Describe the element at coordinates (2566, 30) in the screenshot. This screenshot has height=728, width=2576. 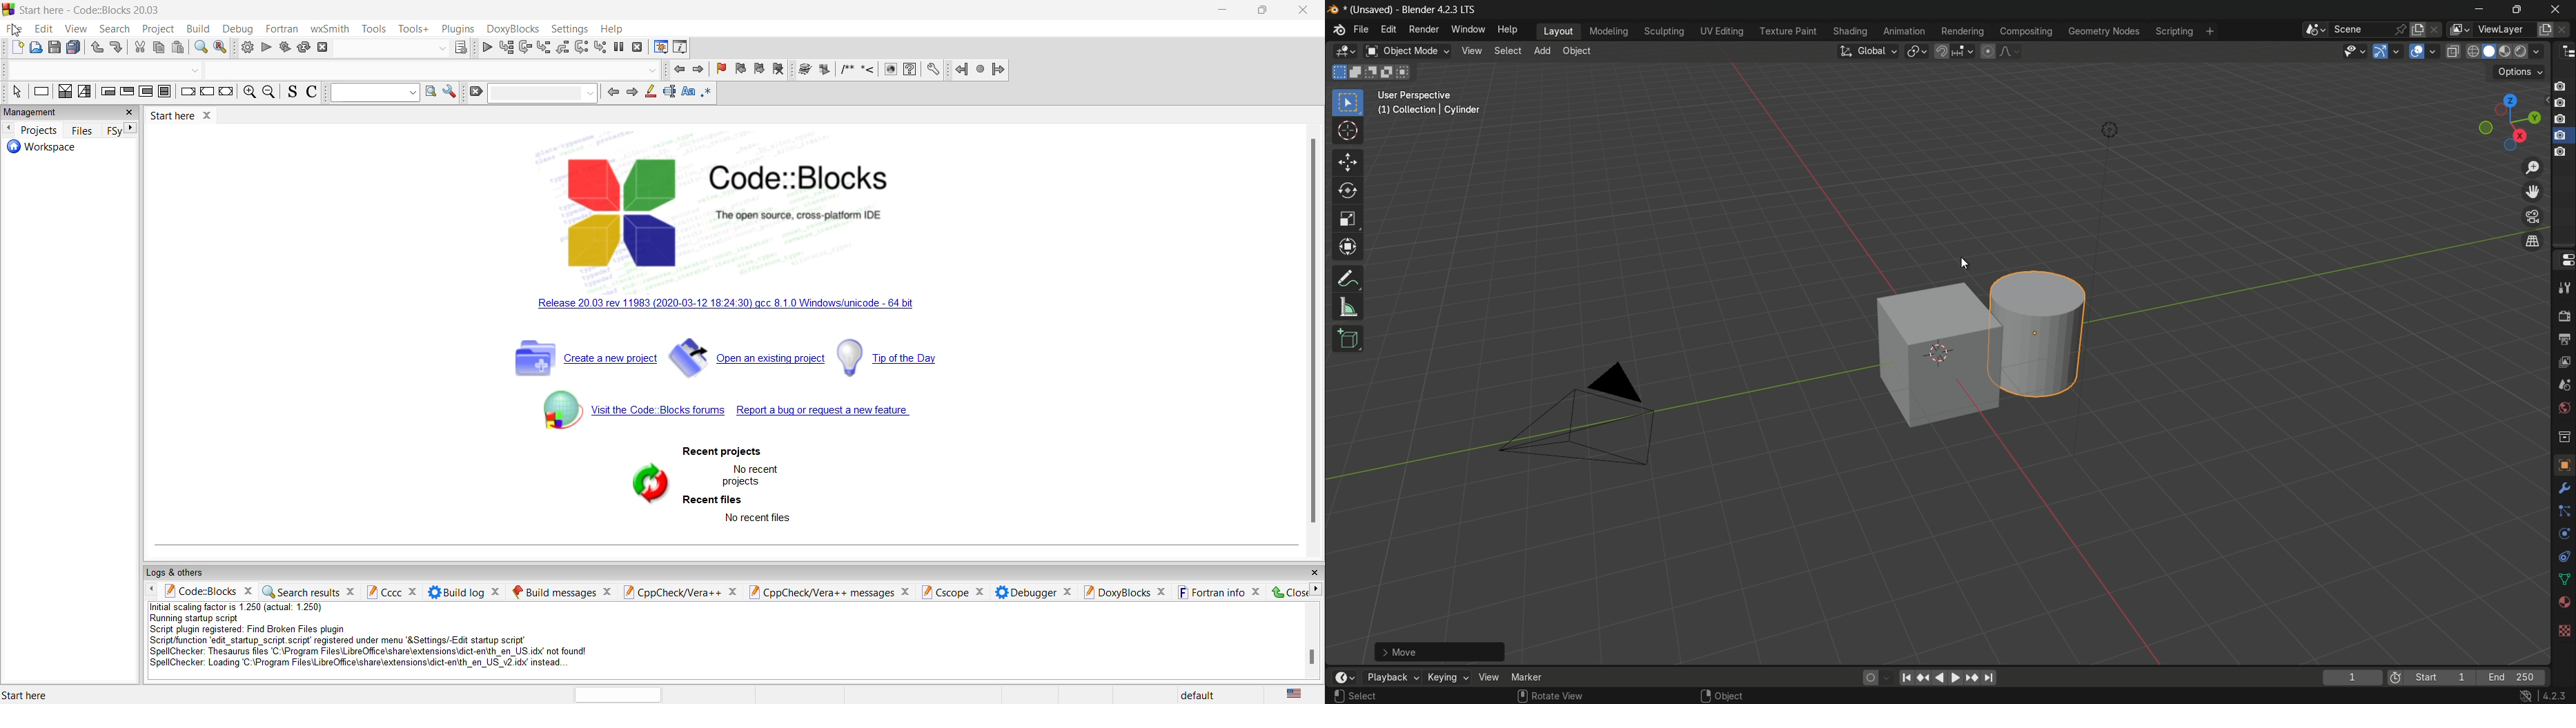
I see `remove view layer` at that location.